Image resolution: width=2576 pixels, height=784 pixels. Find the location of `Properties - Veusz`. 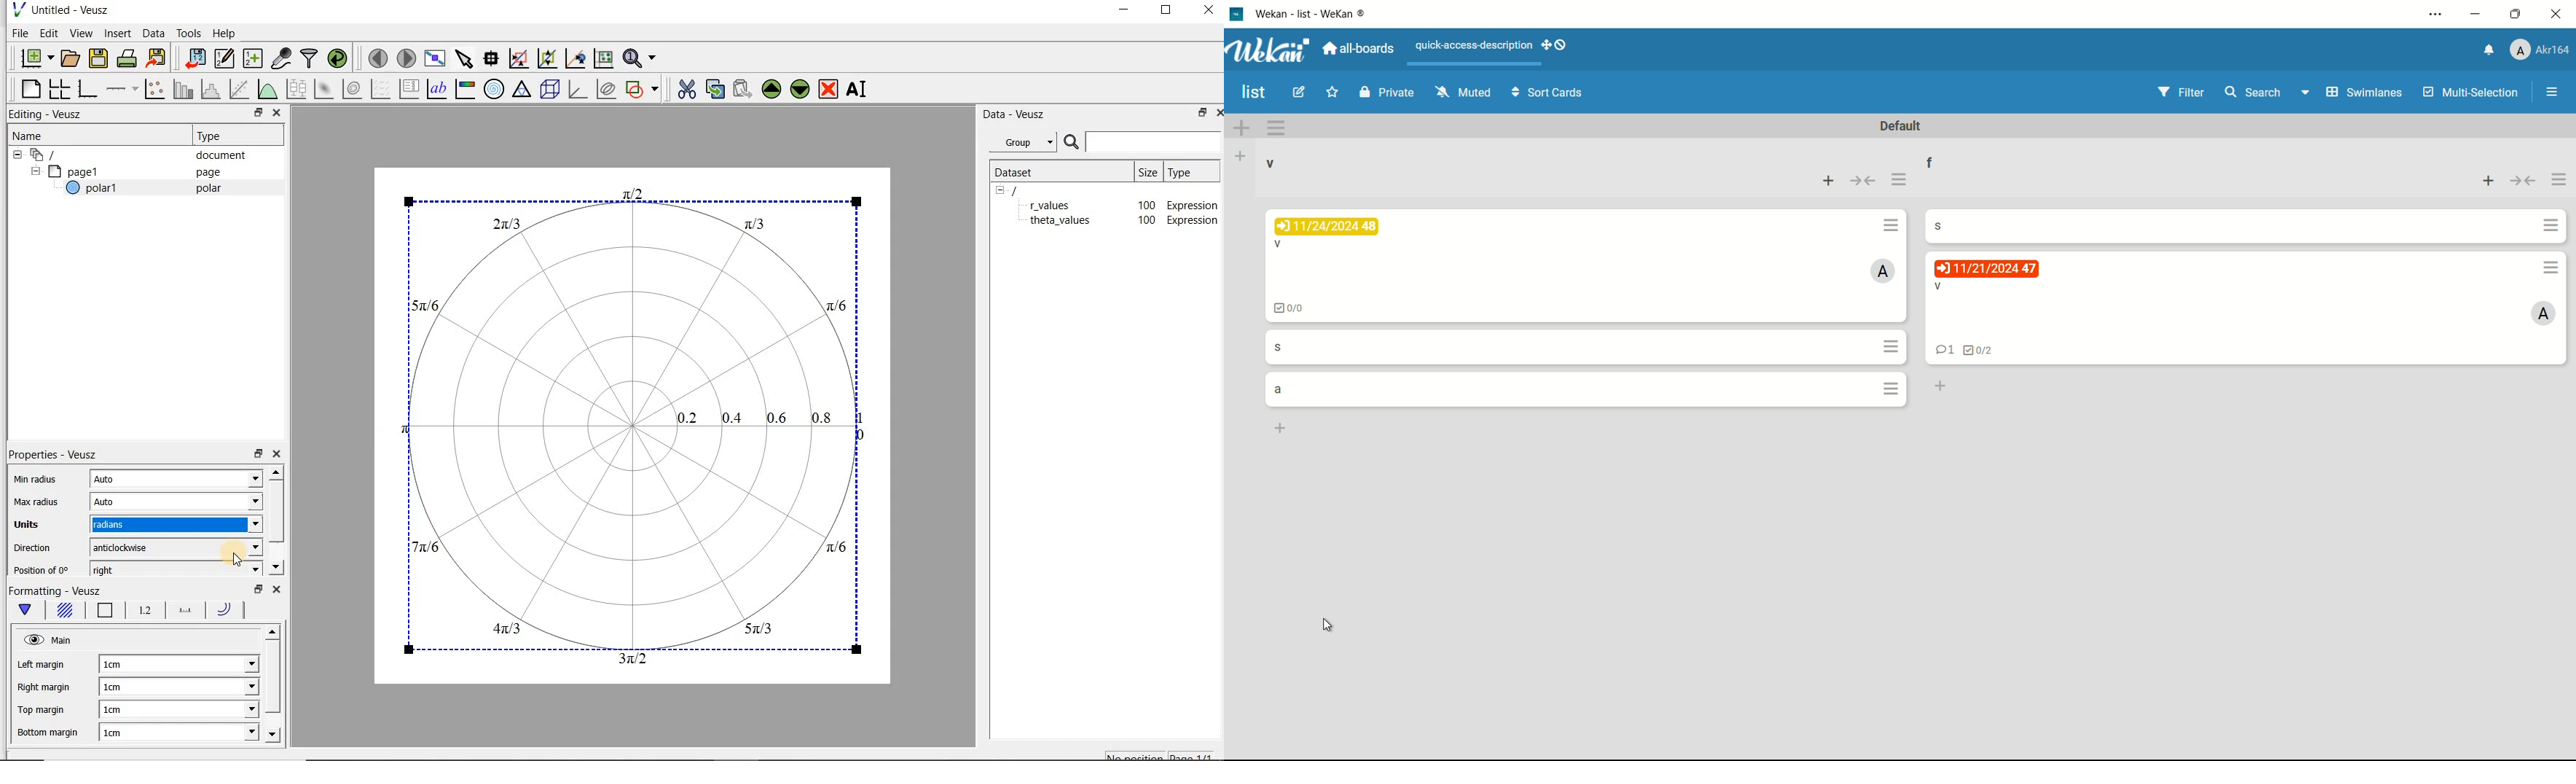

Properties - Veusz is located at coordinates (55, 455).